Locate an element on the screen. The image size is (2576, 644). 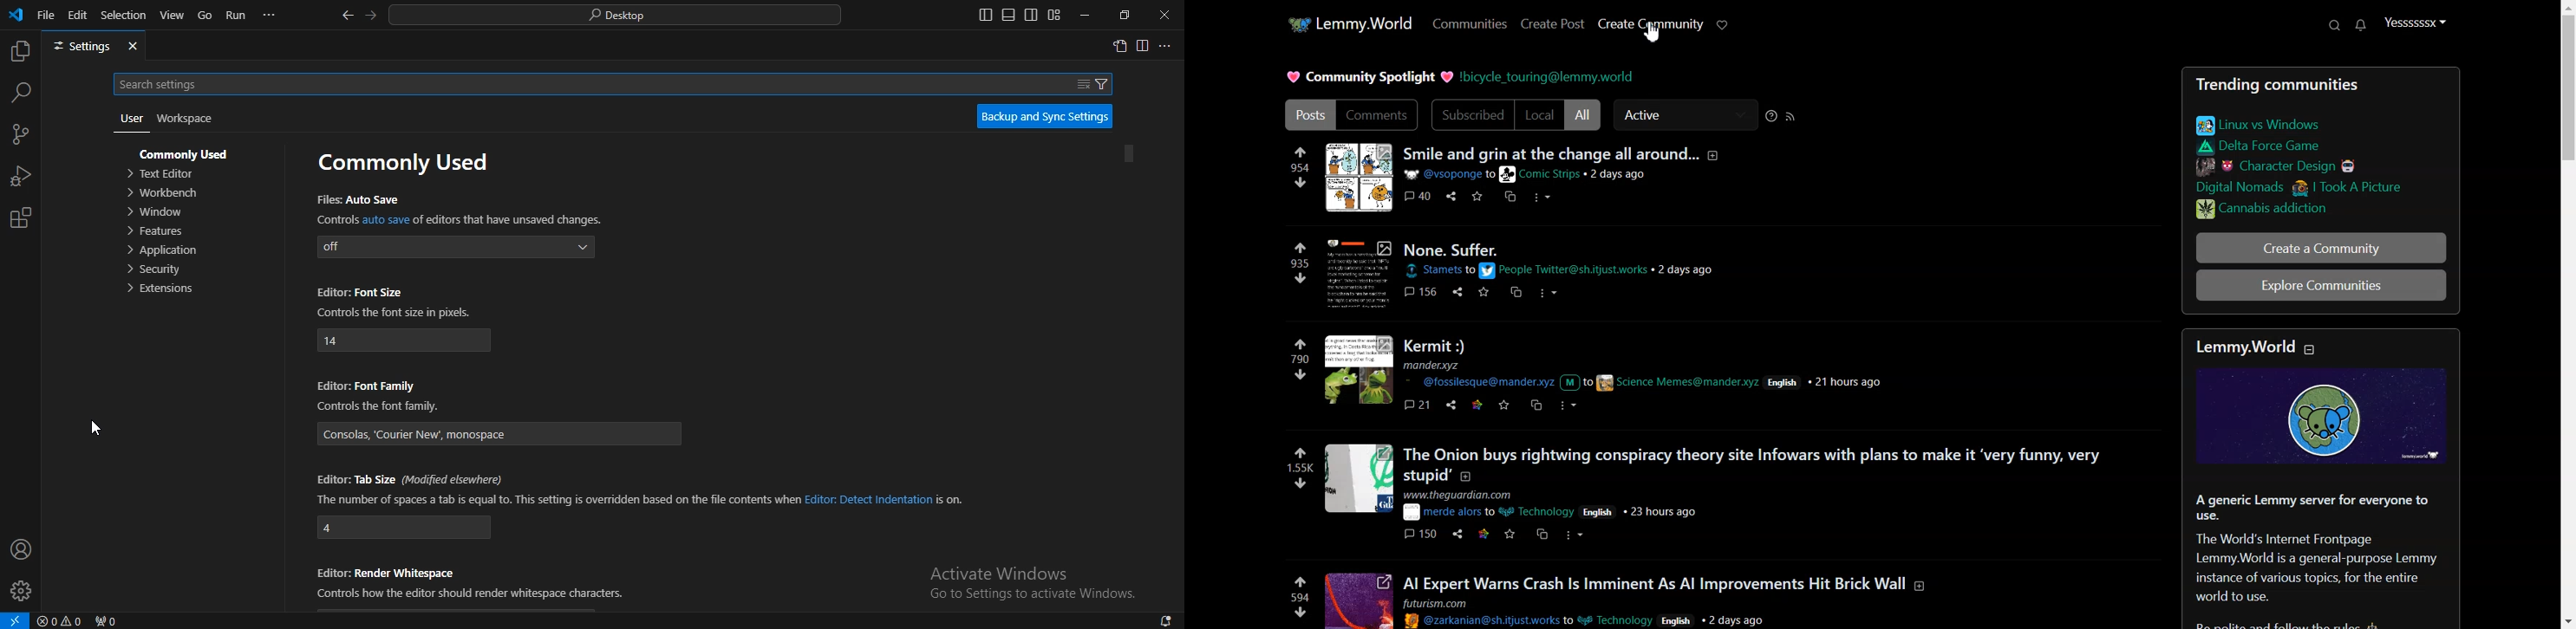
cross share is located at coordinates (1512, 197).